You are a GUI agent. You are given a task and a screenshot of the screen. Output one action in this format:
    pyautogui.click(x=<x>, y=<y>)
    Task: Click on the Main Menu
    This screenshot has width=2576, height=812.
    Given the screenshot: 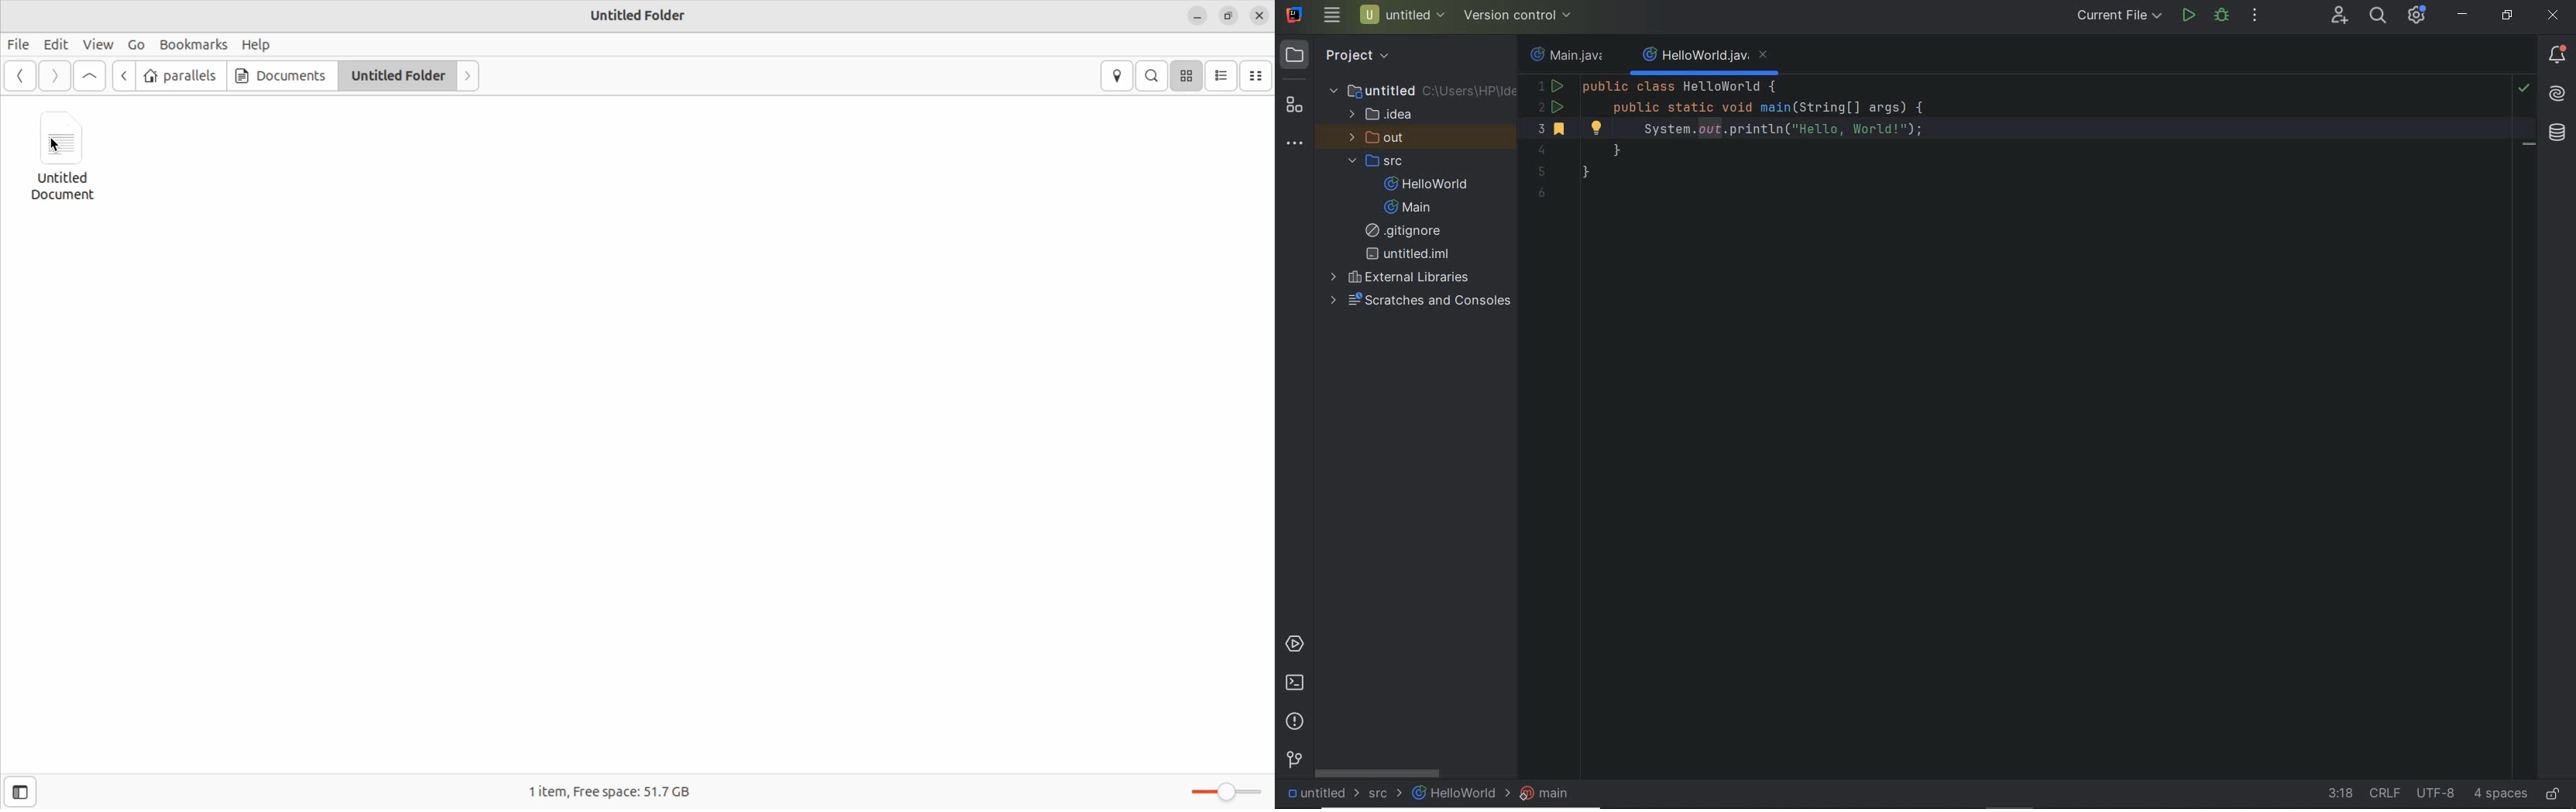 What is the action you would take?
    pyautogui.click(x=1331, y=15)
    